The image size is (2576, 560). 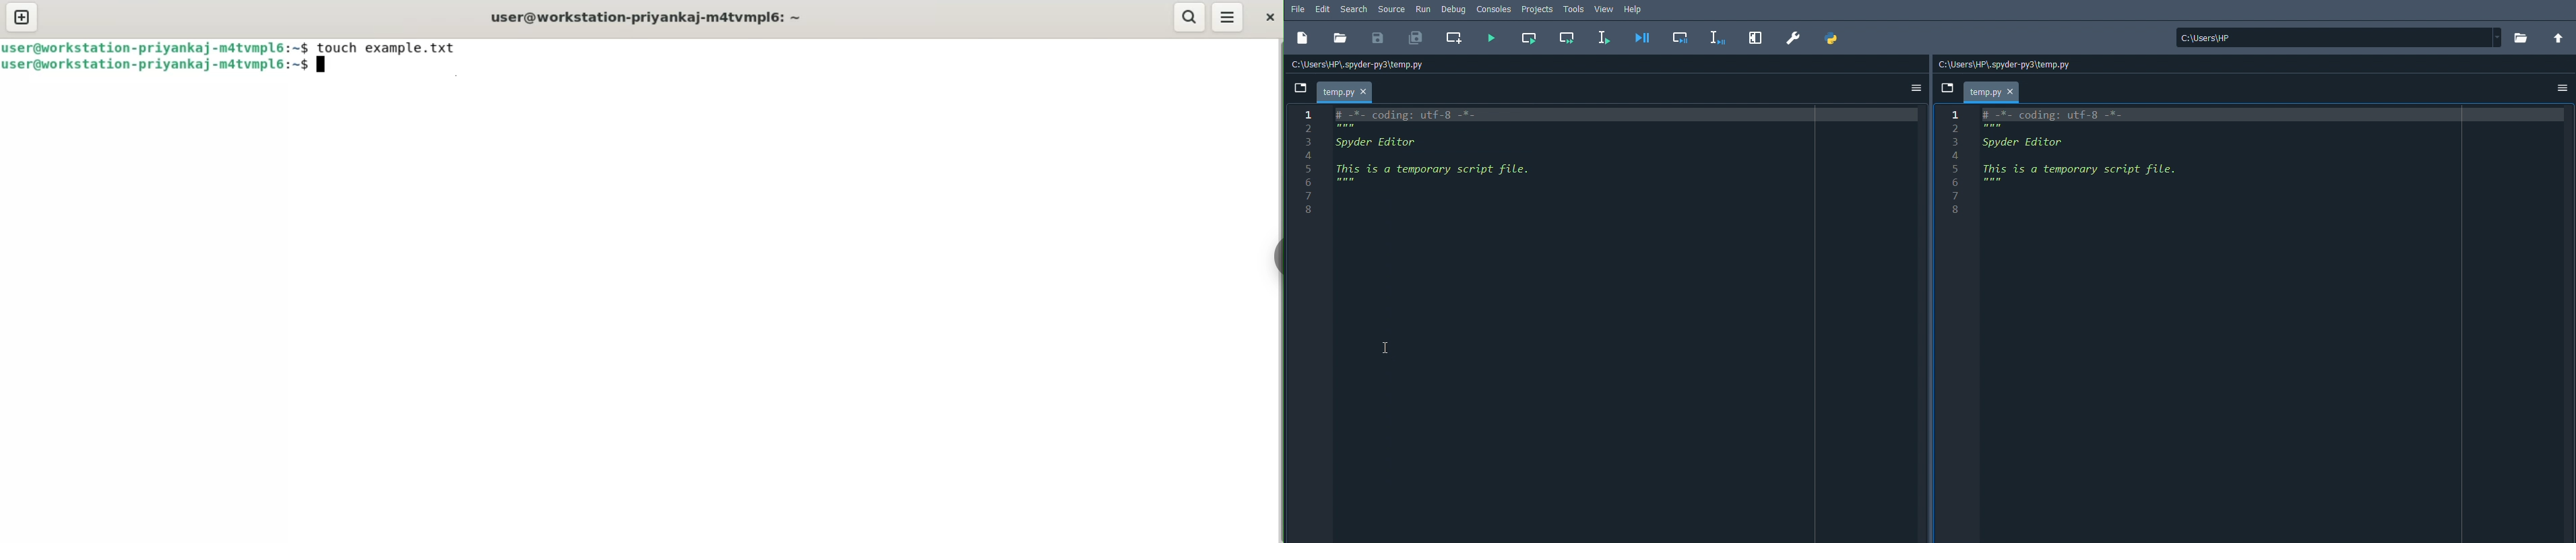 I want to click on Help, so click(x=1634, y=9).